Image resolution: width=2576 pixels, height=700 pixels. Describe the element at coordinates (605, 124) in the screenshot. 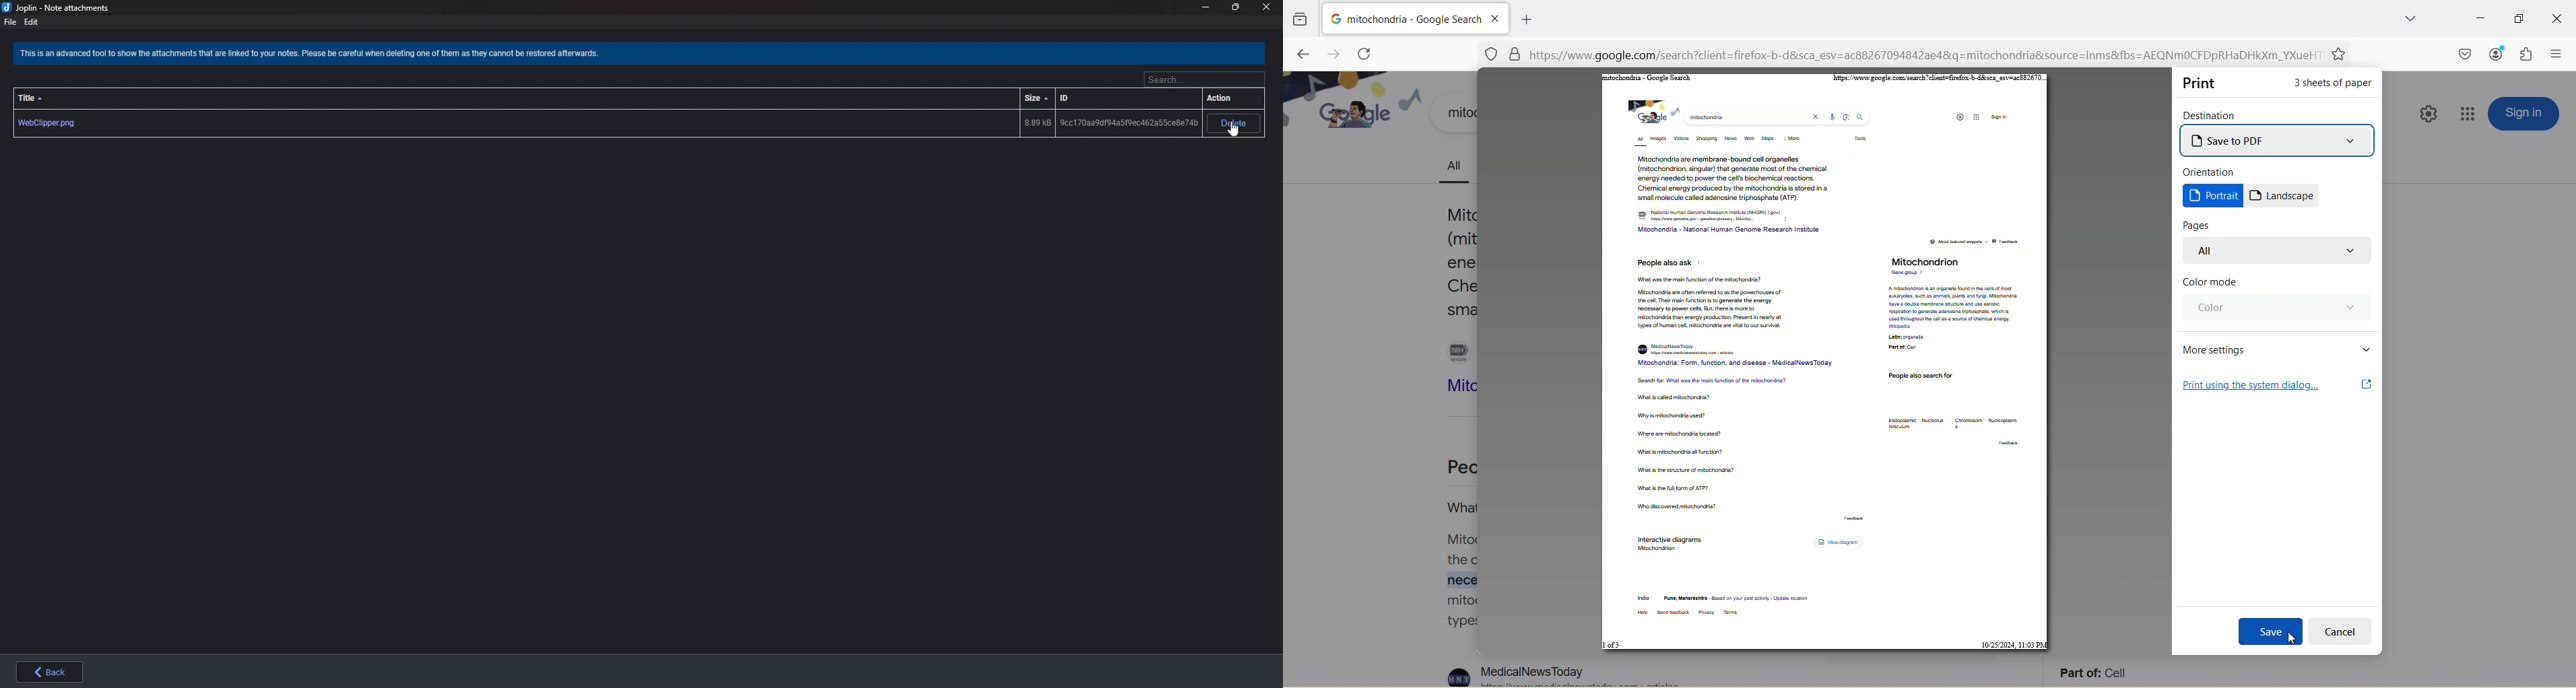

I see `Attachment` at that location.